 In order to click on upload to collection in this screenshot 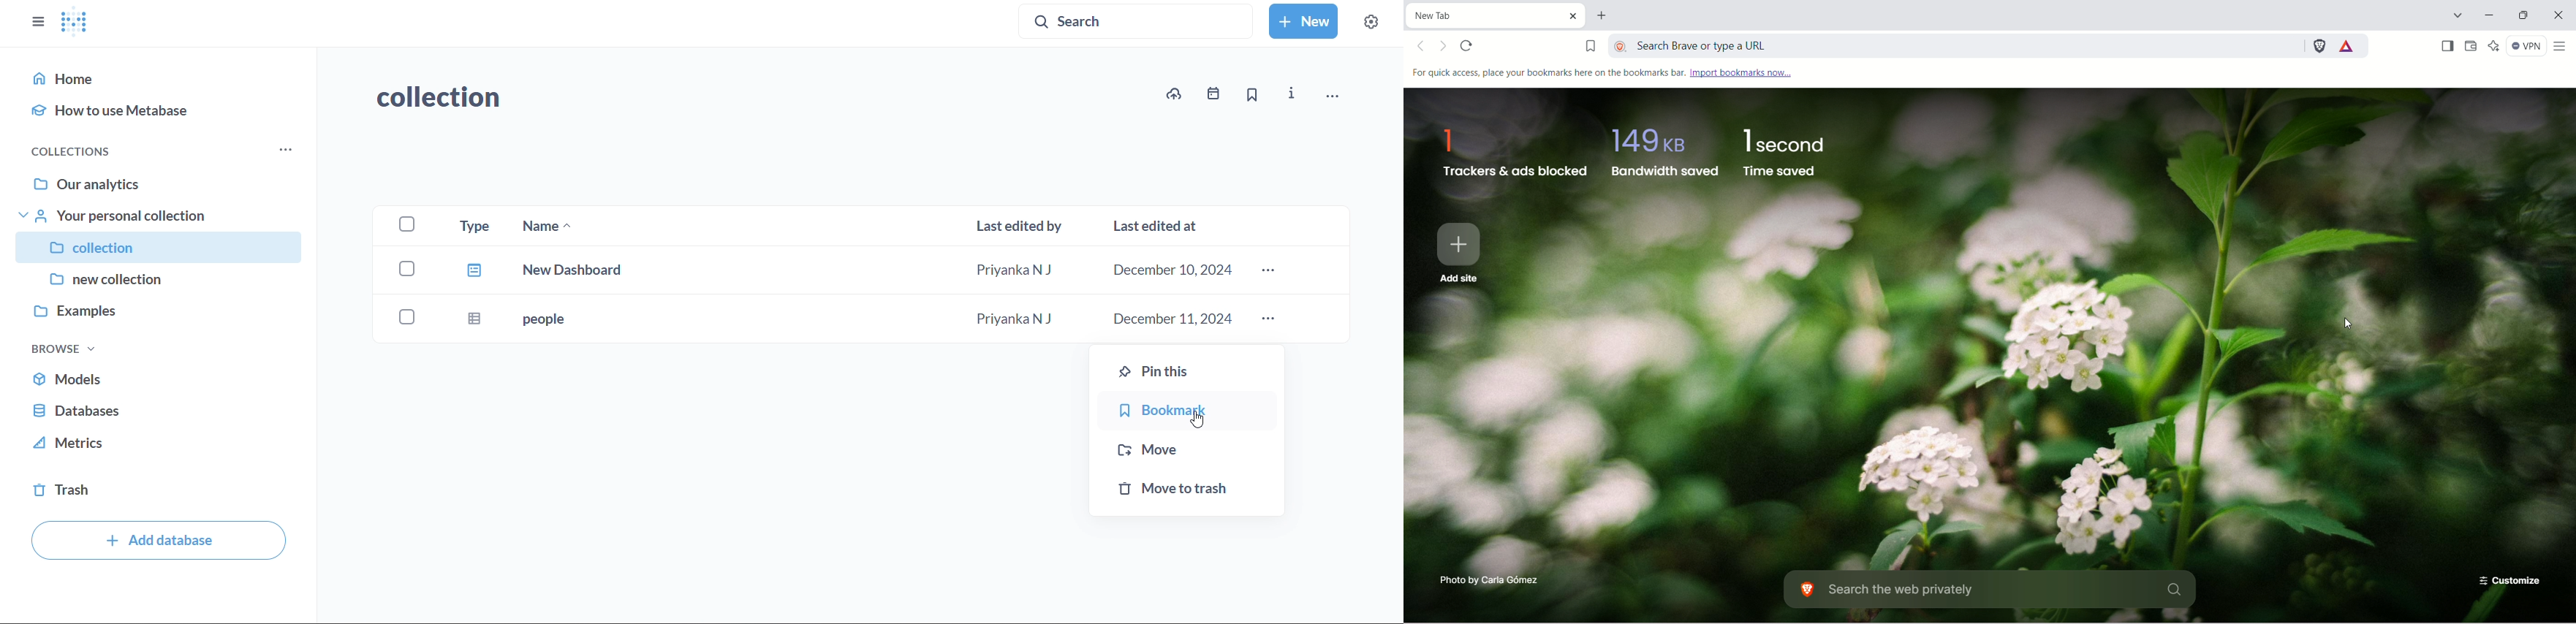, I will do `click(1174, 95)`.